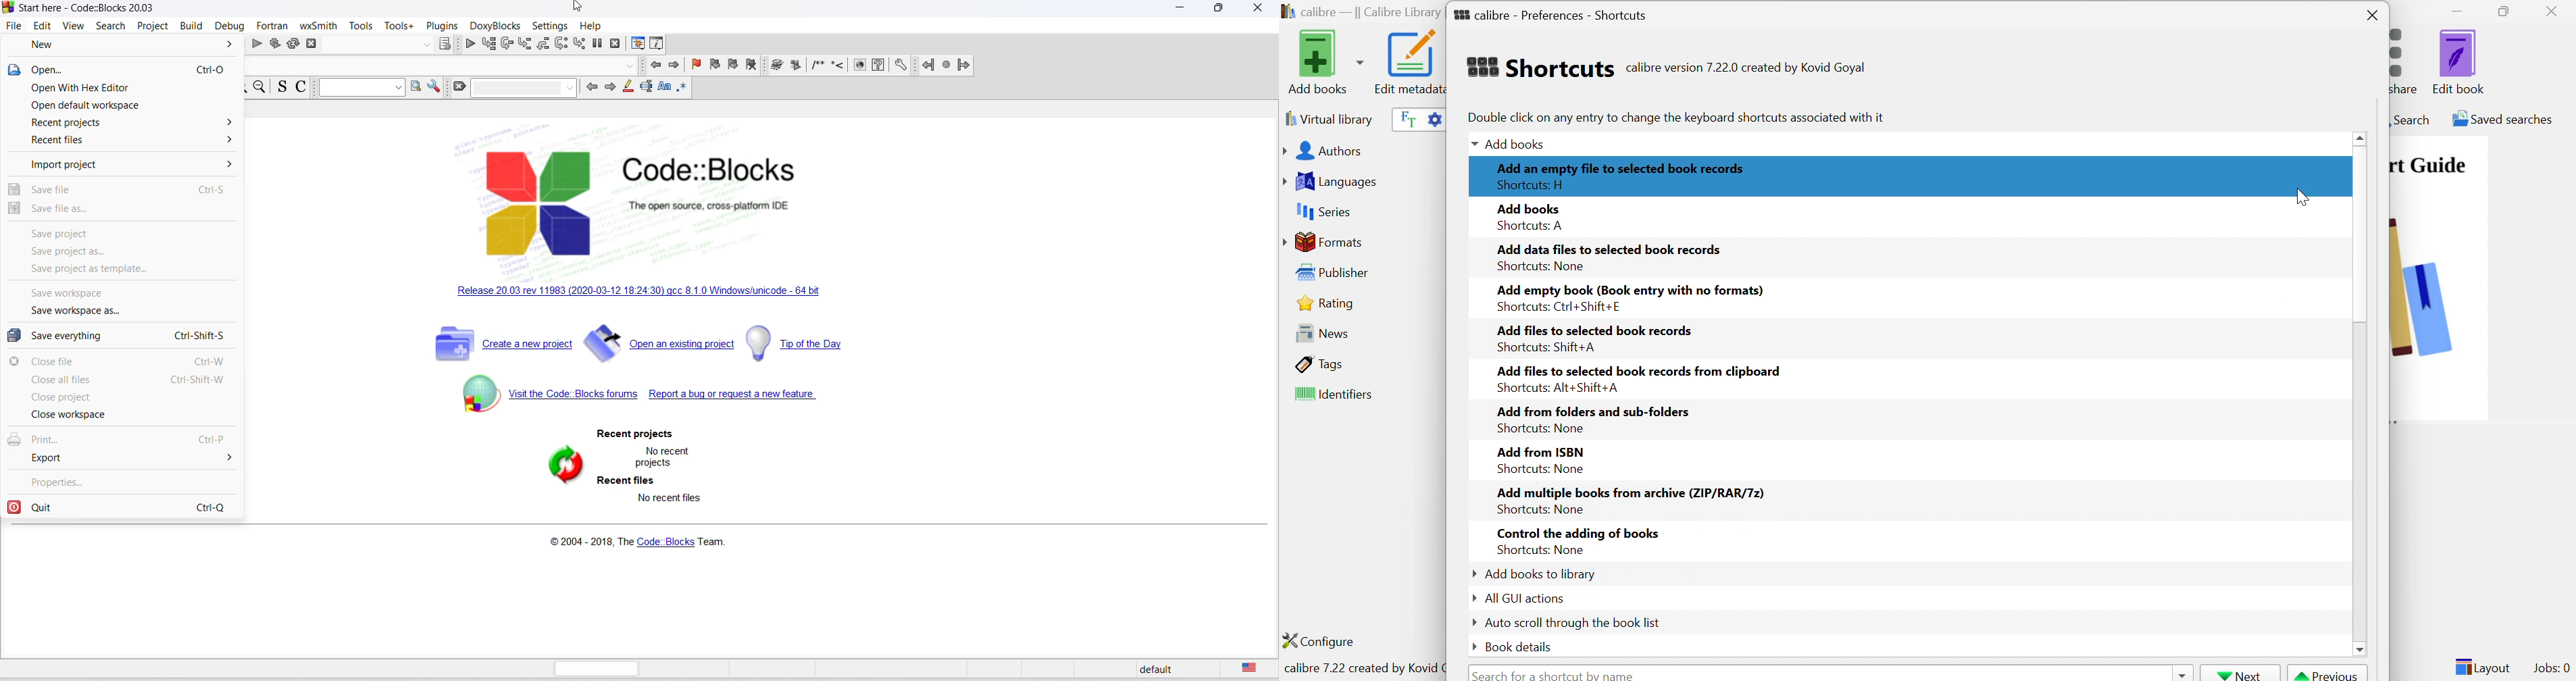  What do you see at coordinates (1434, 118) in the screenshot?
I see `Advanced search` at bounding box center [1434, 118].